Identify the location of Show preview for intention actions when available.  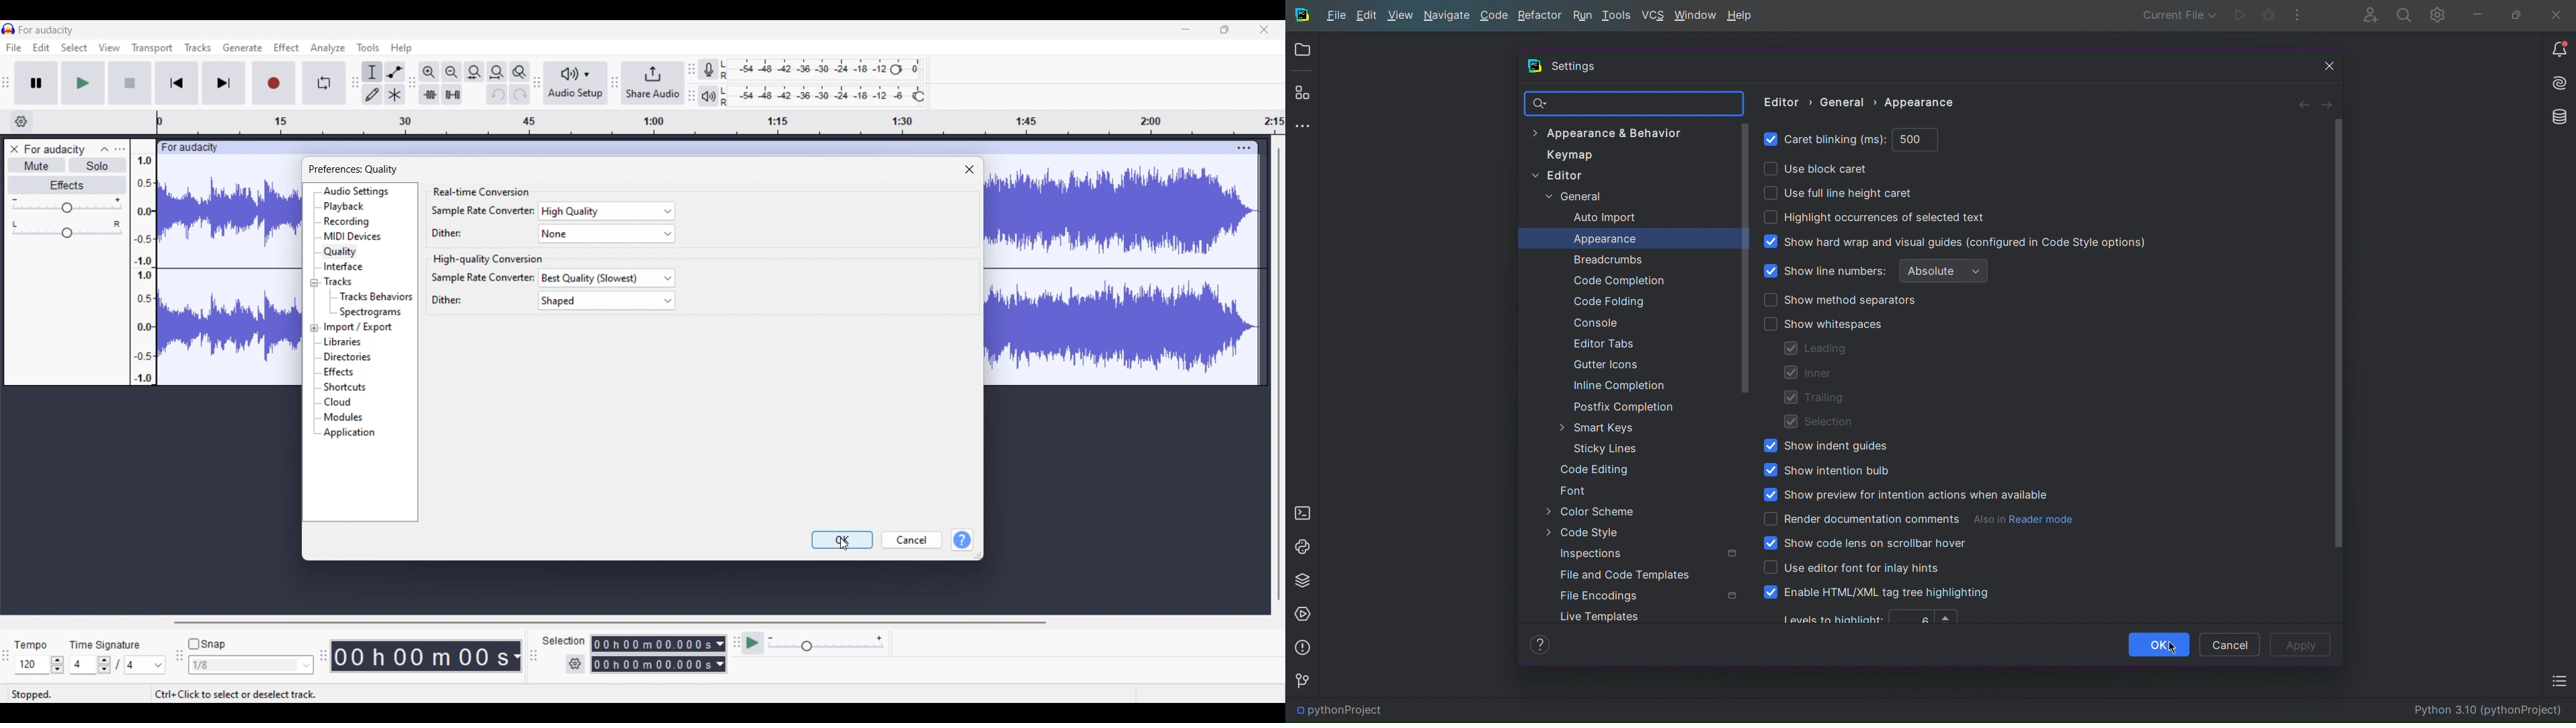
(1904, 495).